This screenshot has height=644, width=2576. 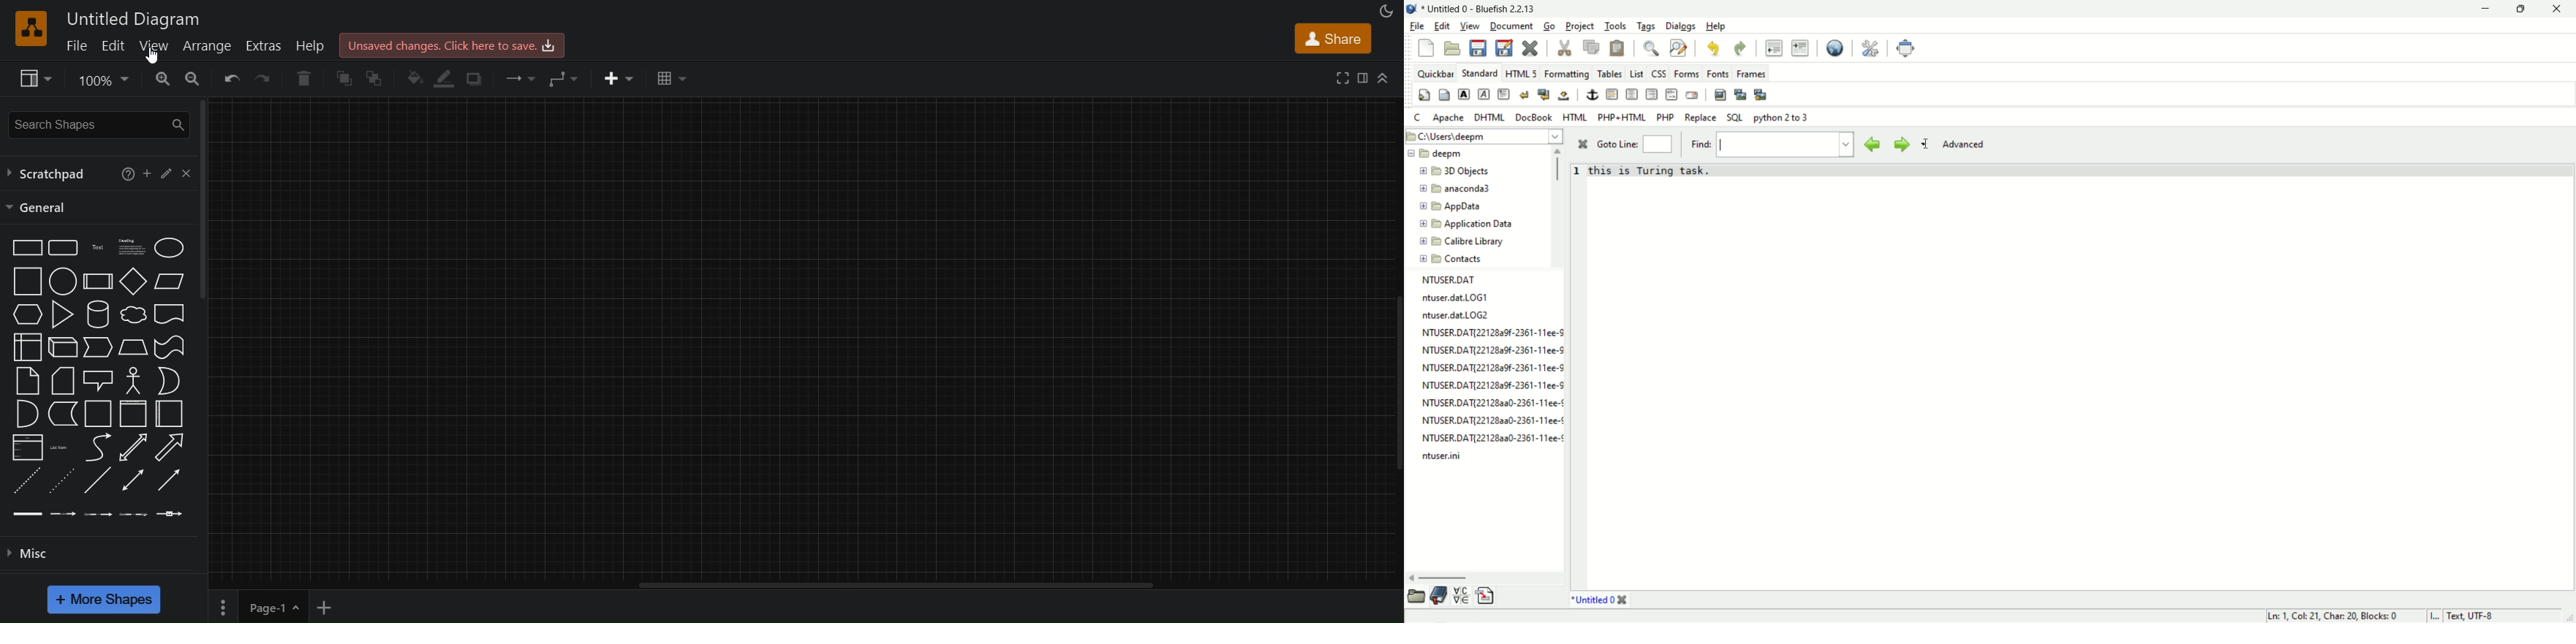 What do you see at coordinates (1415, 27) in the screenshot?
I see `file` at bounding box center [1415, 27].